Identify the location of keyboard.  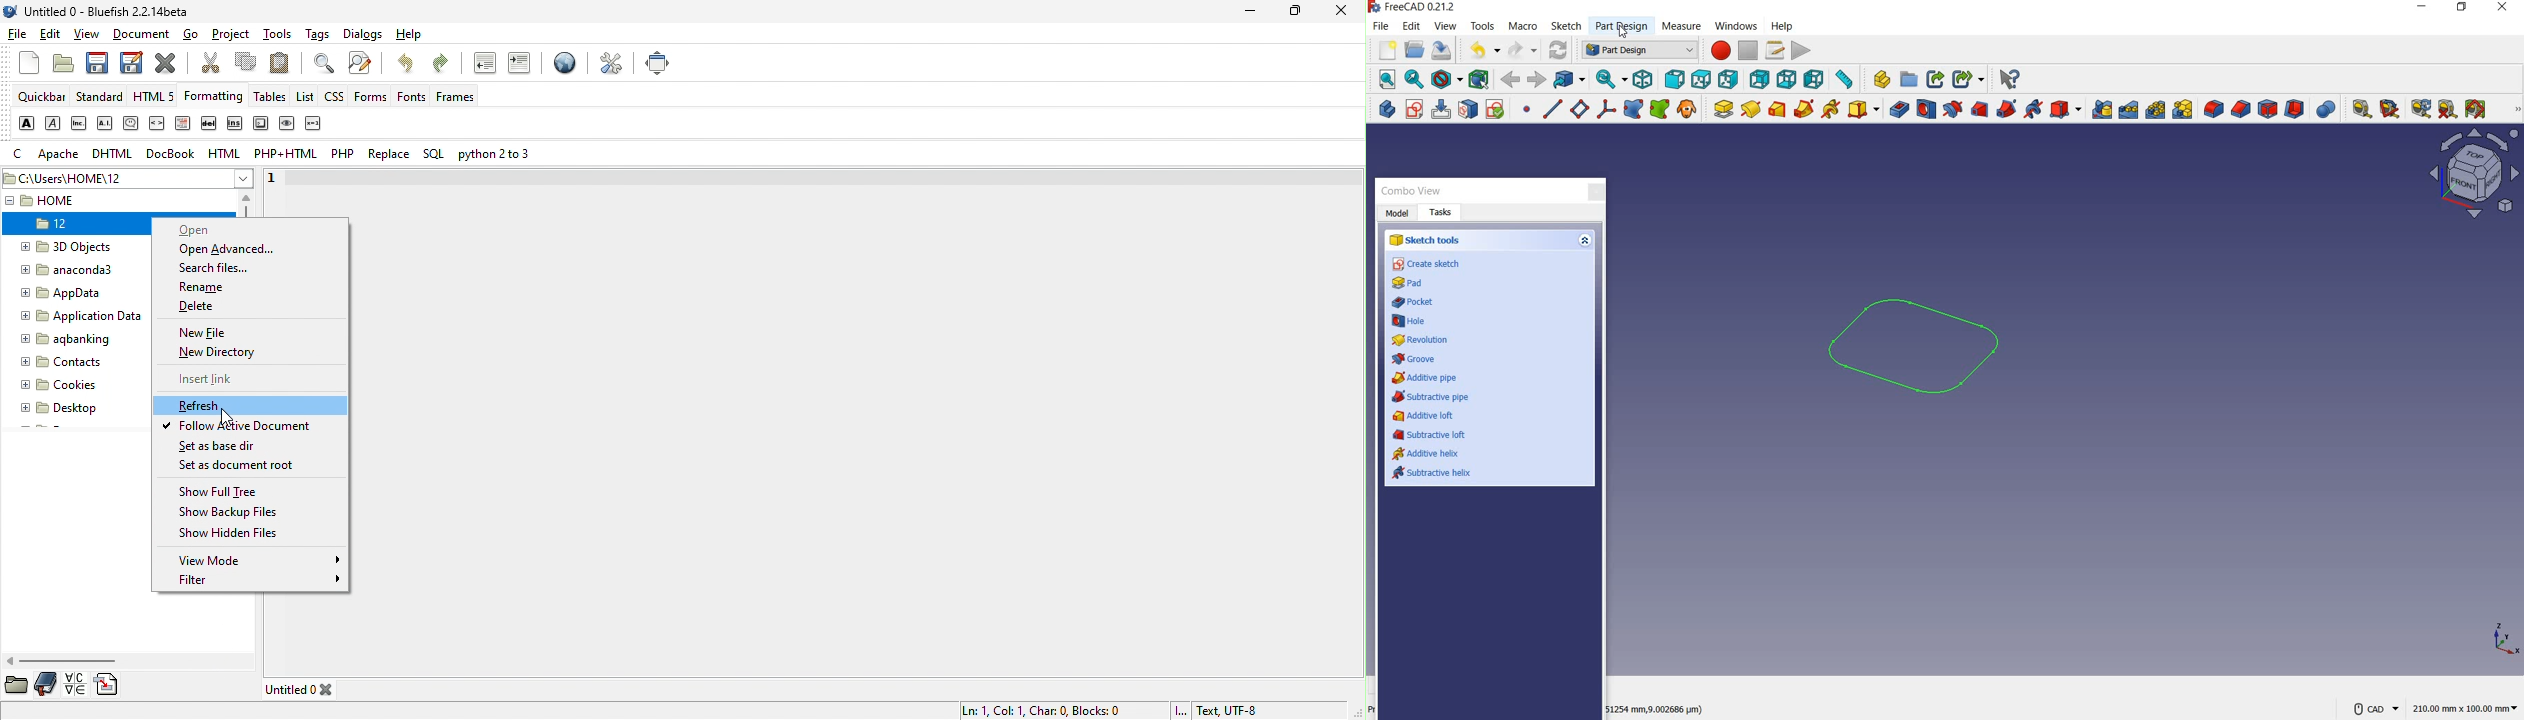
(257, 125).